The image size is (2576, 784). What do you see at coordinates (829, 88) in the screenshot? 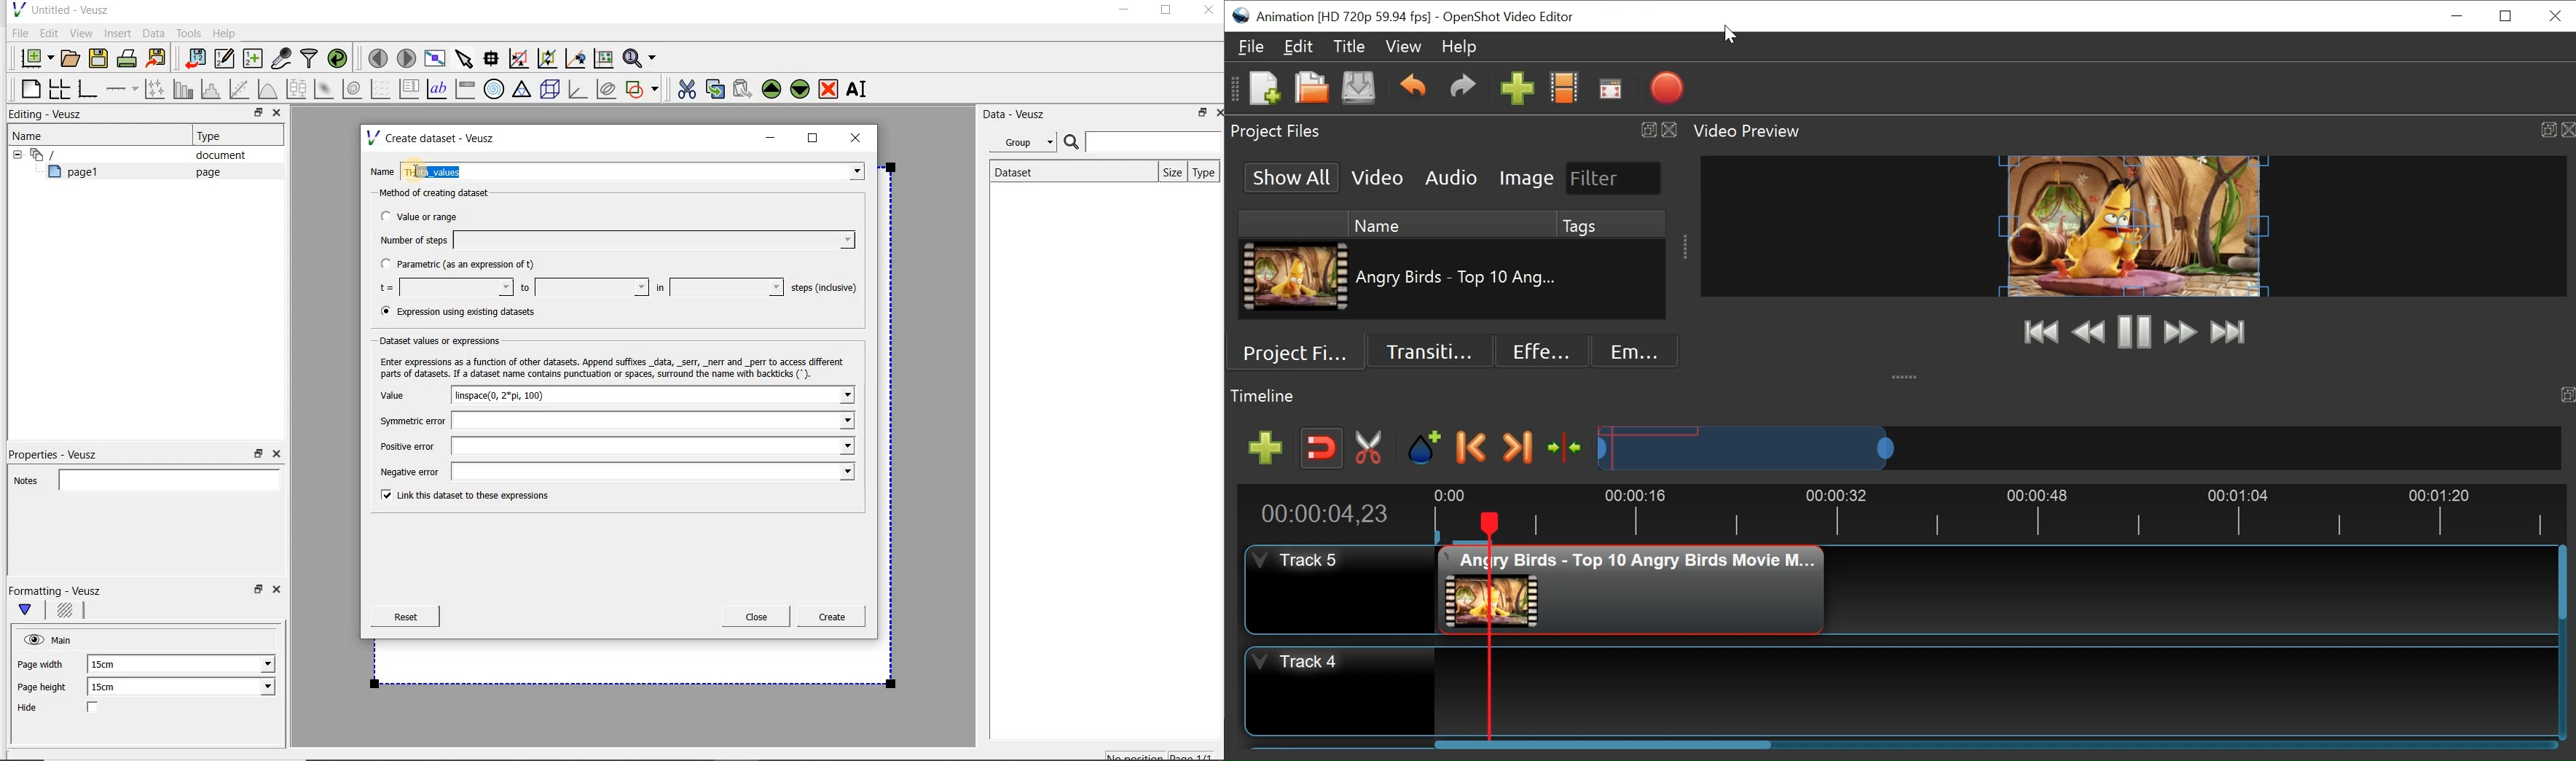
I see `remove the selected widget` at bounding box center [829, 88].